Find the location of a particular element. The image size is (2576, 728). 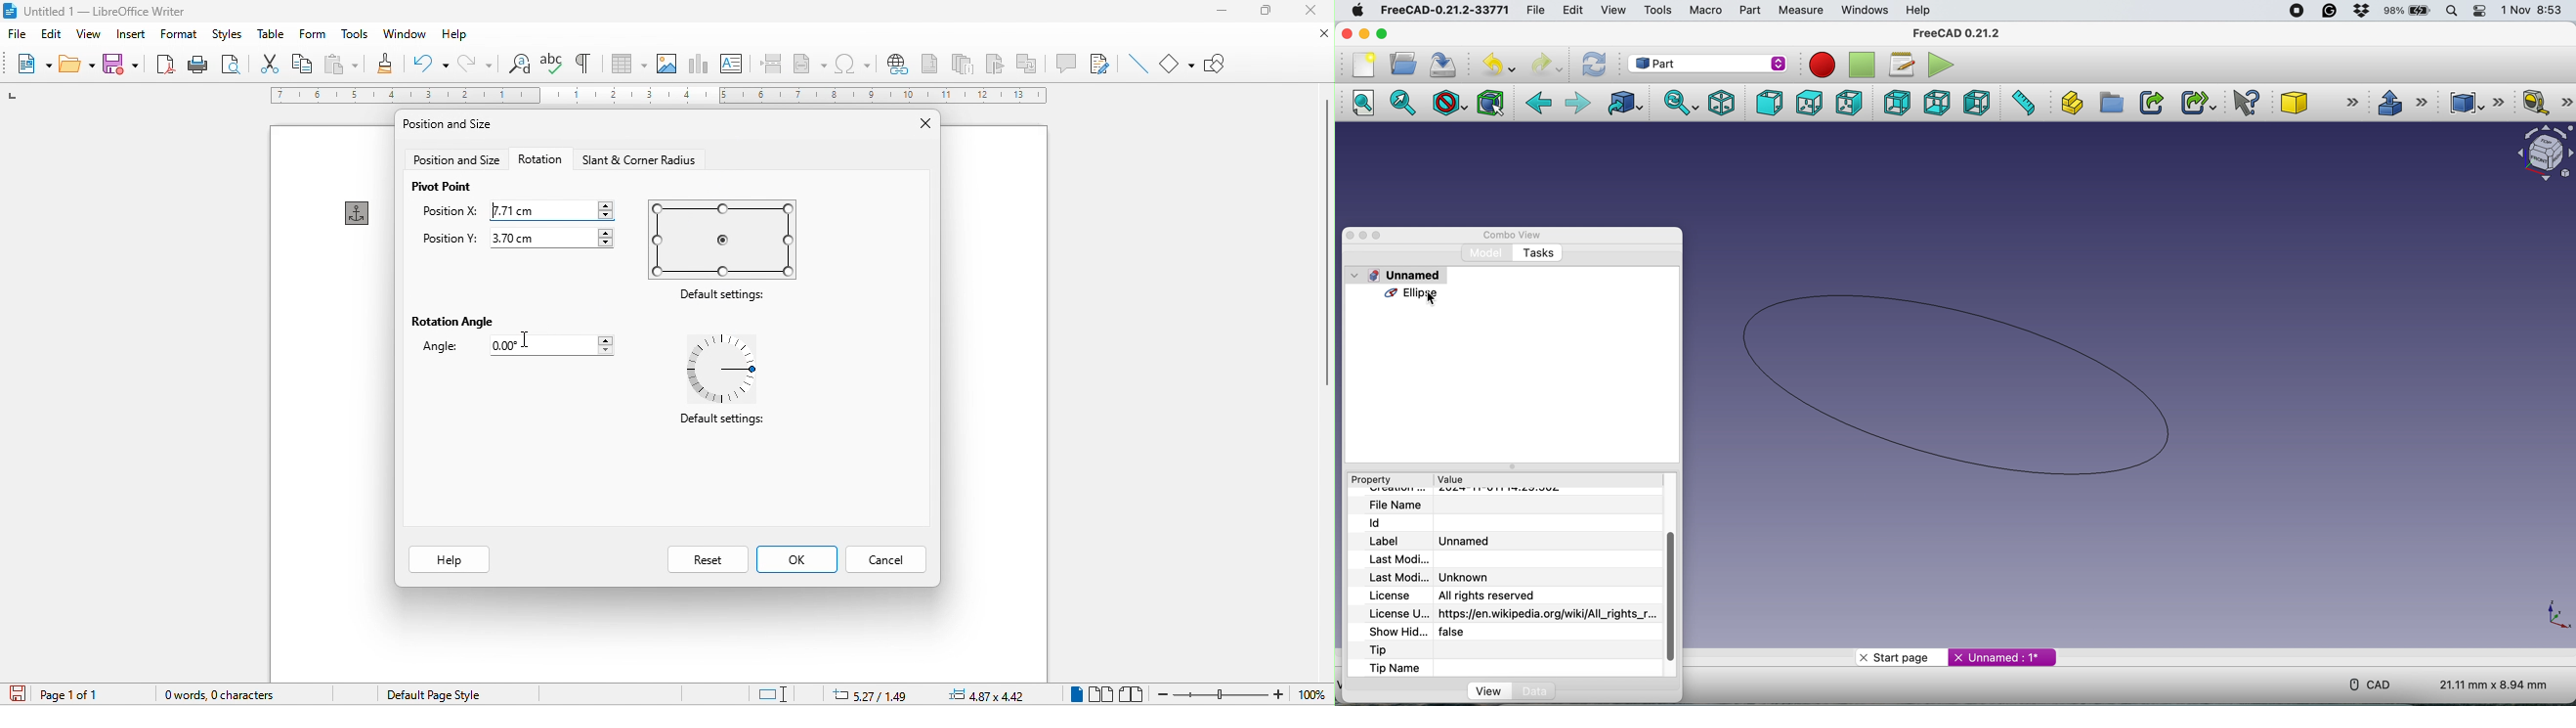

field is located at coordinates (810, 62).